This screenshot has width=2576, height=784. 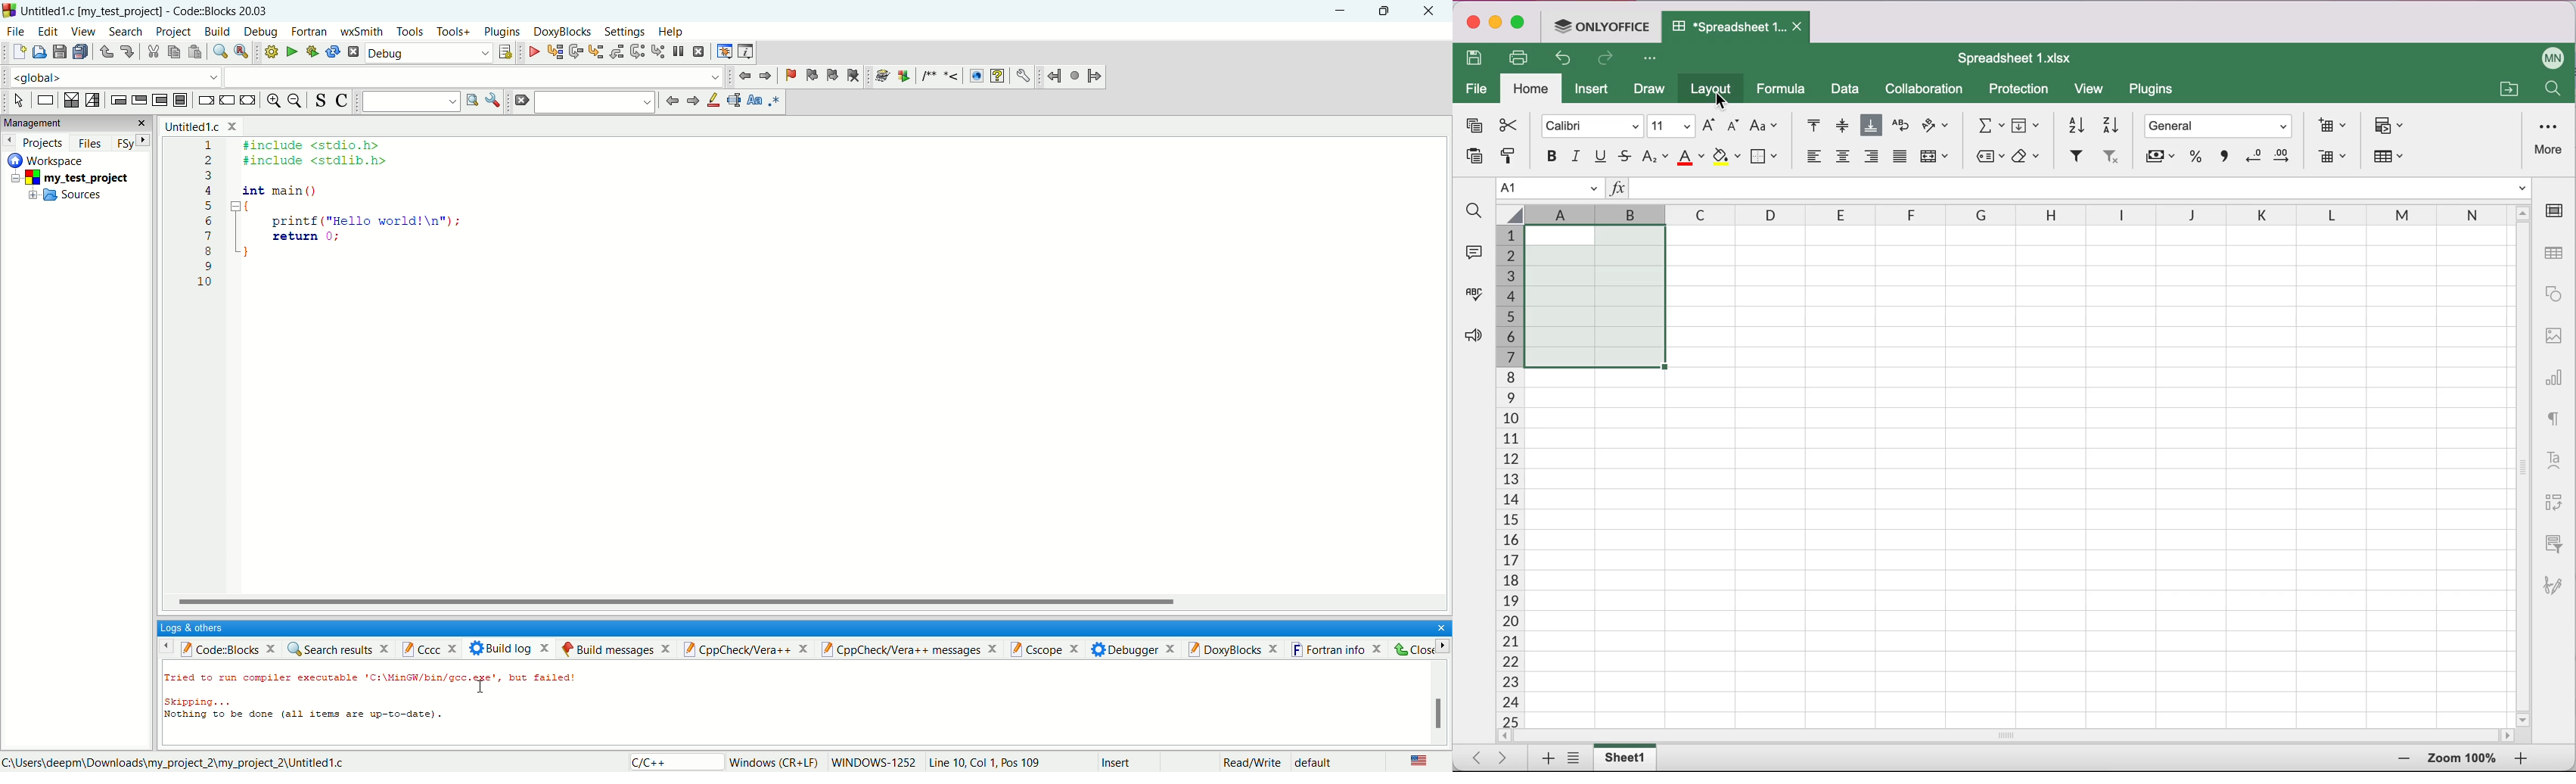 What do you see at coordinates (806, 602) in the screenshot?
I see `horizontal scroll bar` at bounding box center [806, 602].